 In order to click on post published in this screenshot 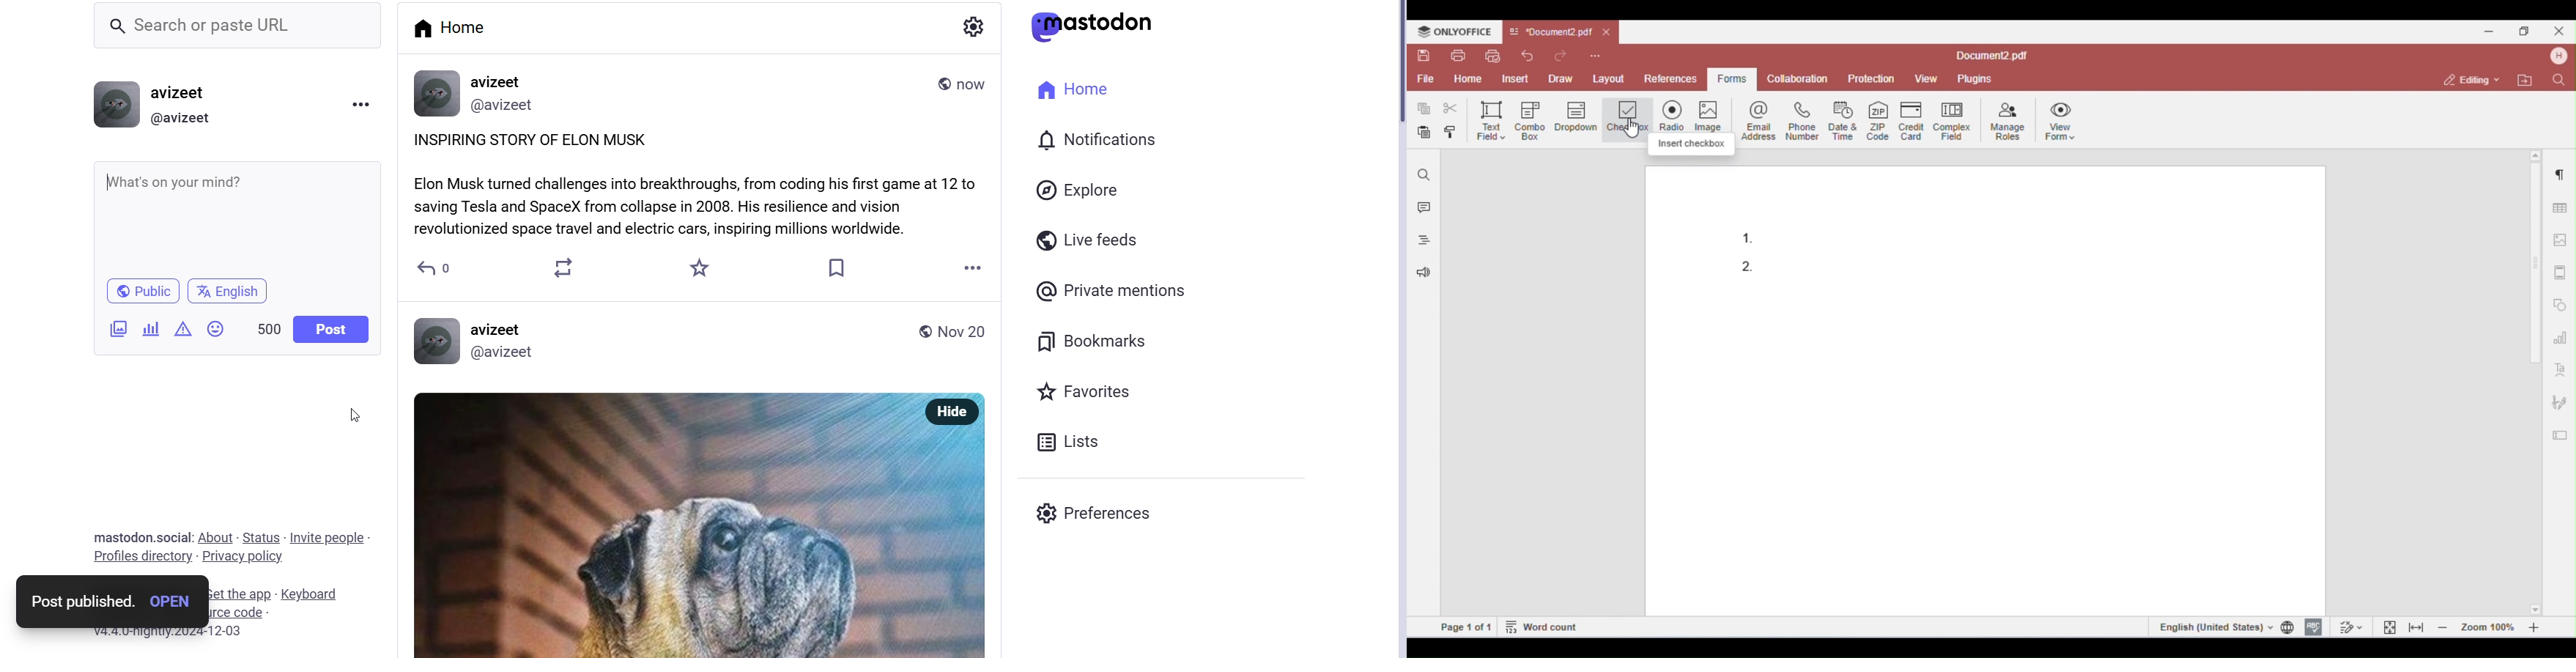, I will do `click(79, 602)`.